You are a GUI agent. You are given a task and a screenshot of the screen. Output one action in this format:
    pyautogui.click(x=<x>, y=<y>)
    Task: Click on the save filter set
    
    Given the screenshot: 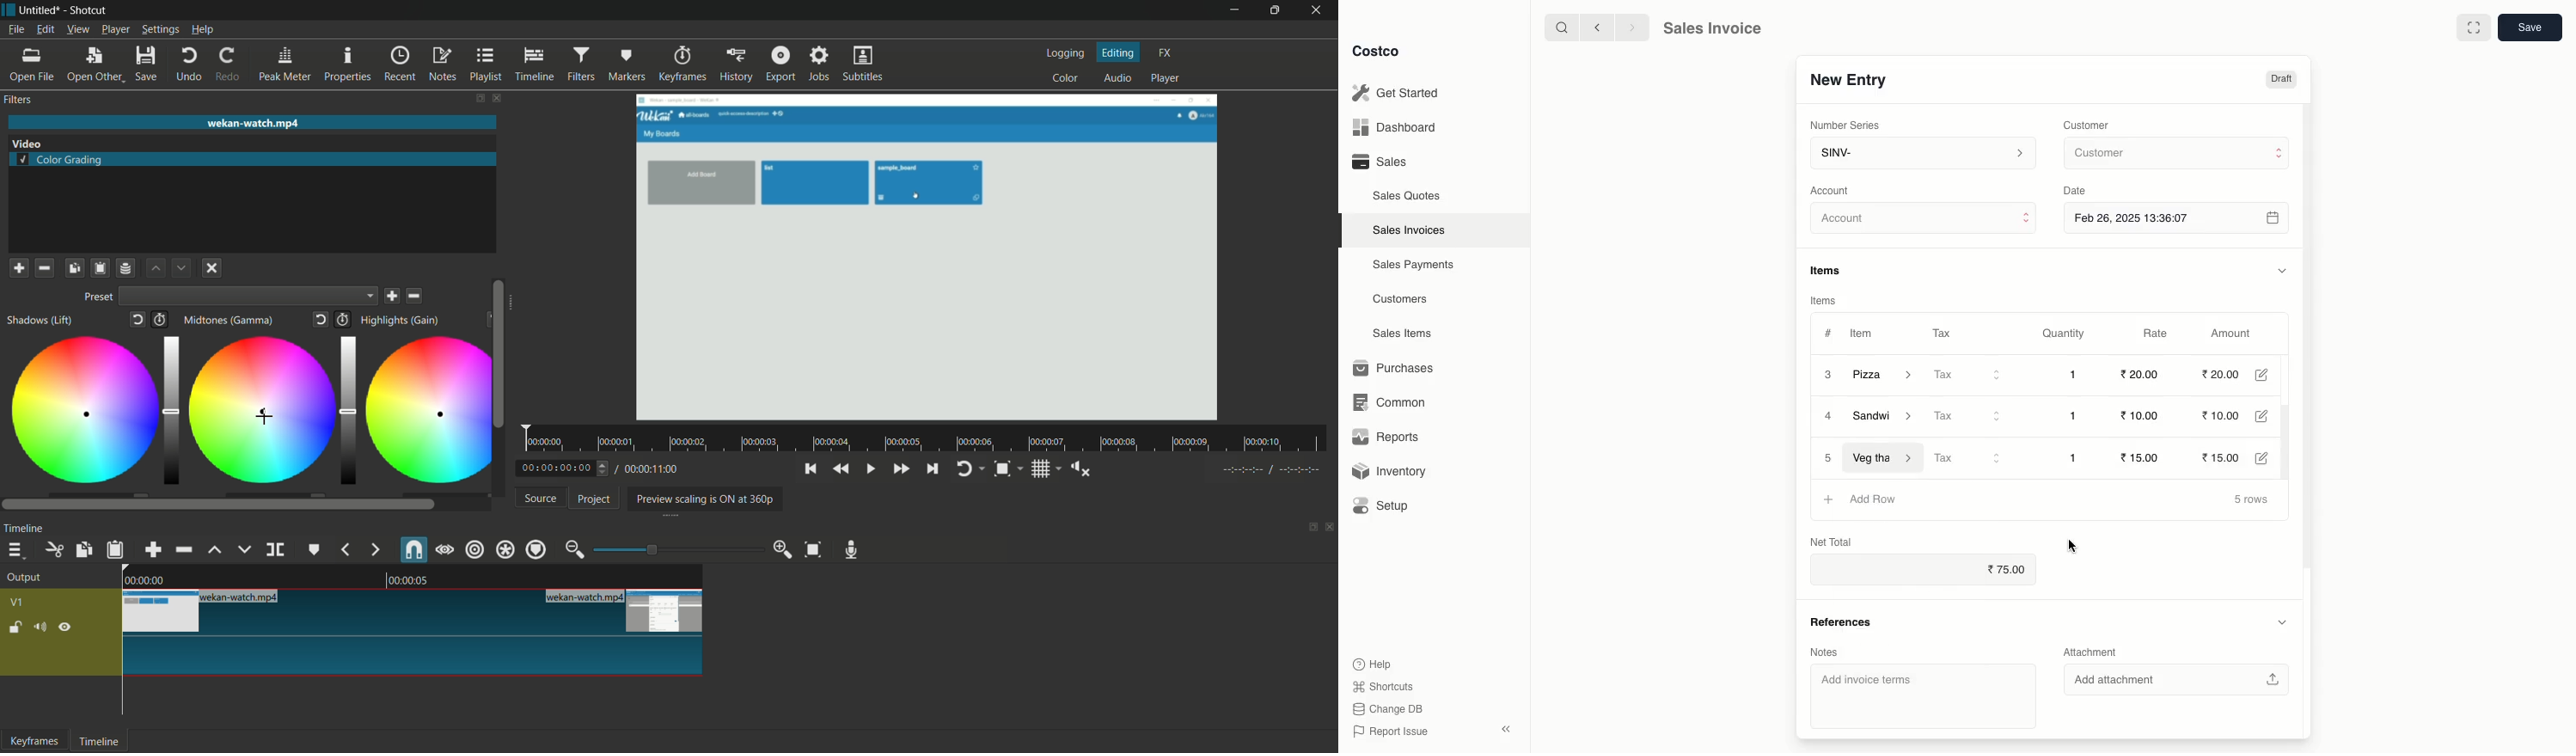 What is the action you would take?
    pyautogui.click(x=128, y=268)
    